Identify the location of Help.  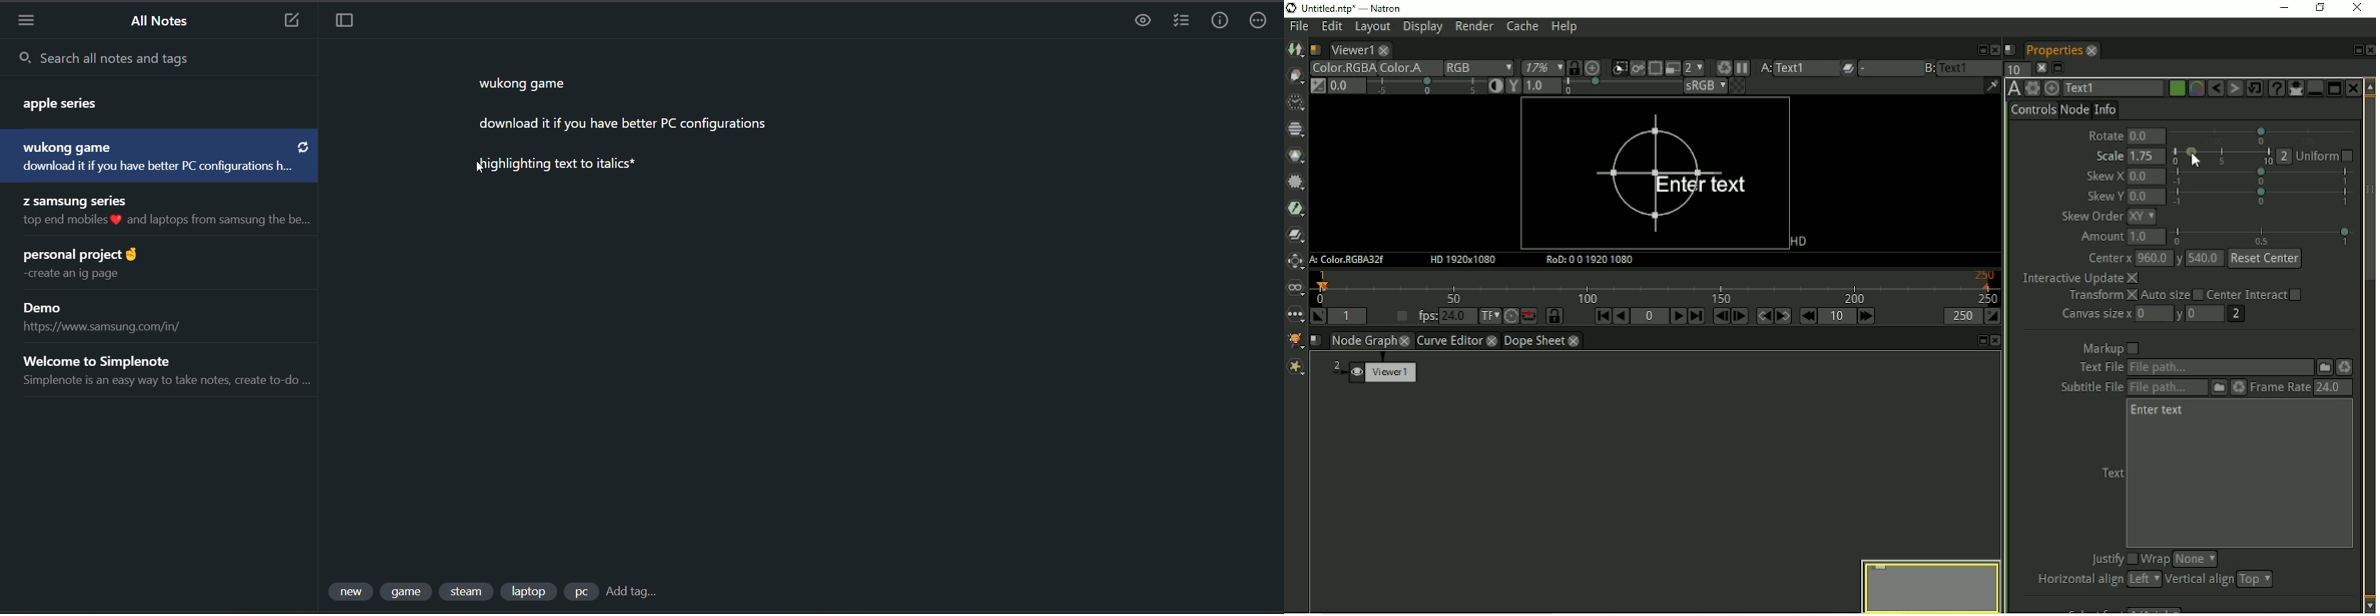
(1565, 27).